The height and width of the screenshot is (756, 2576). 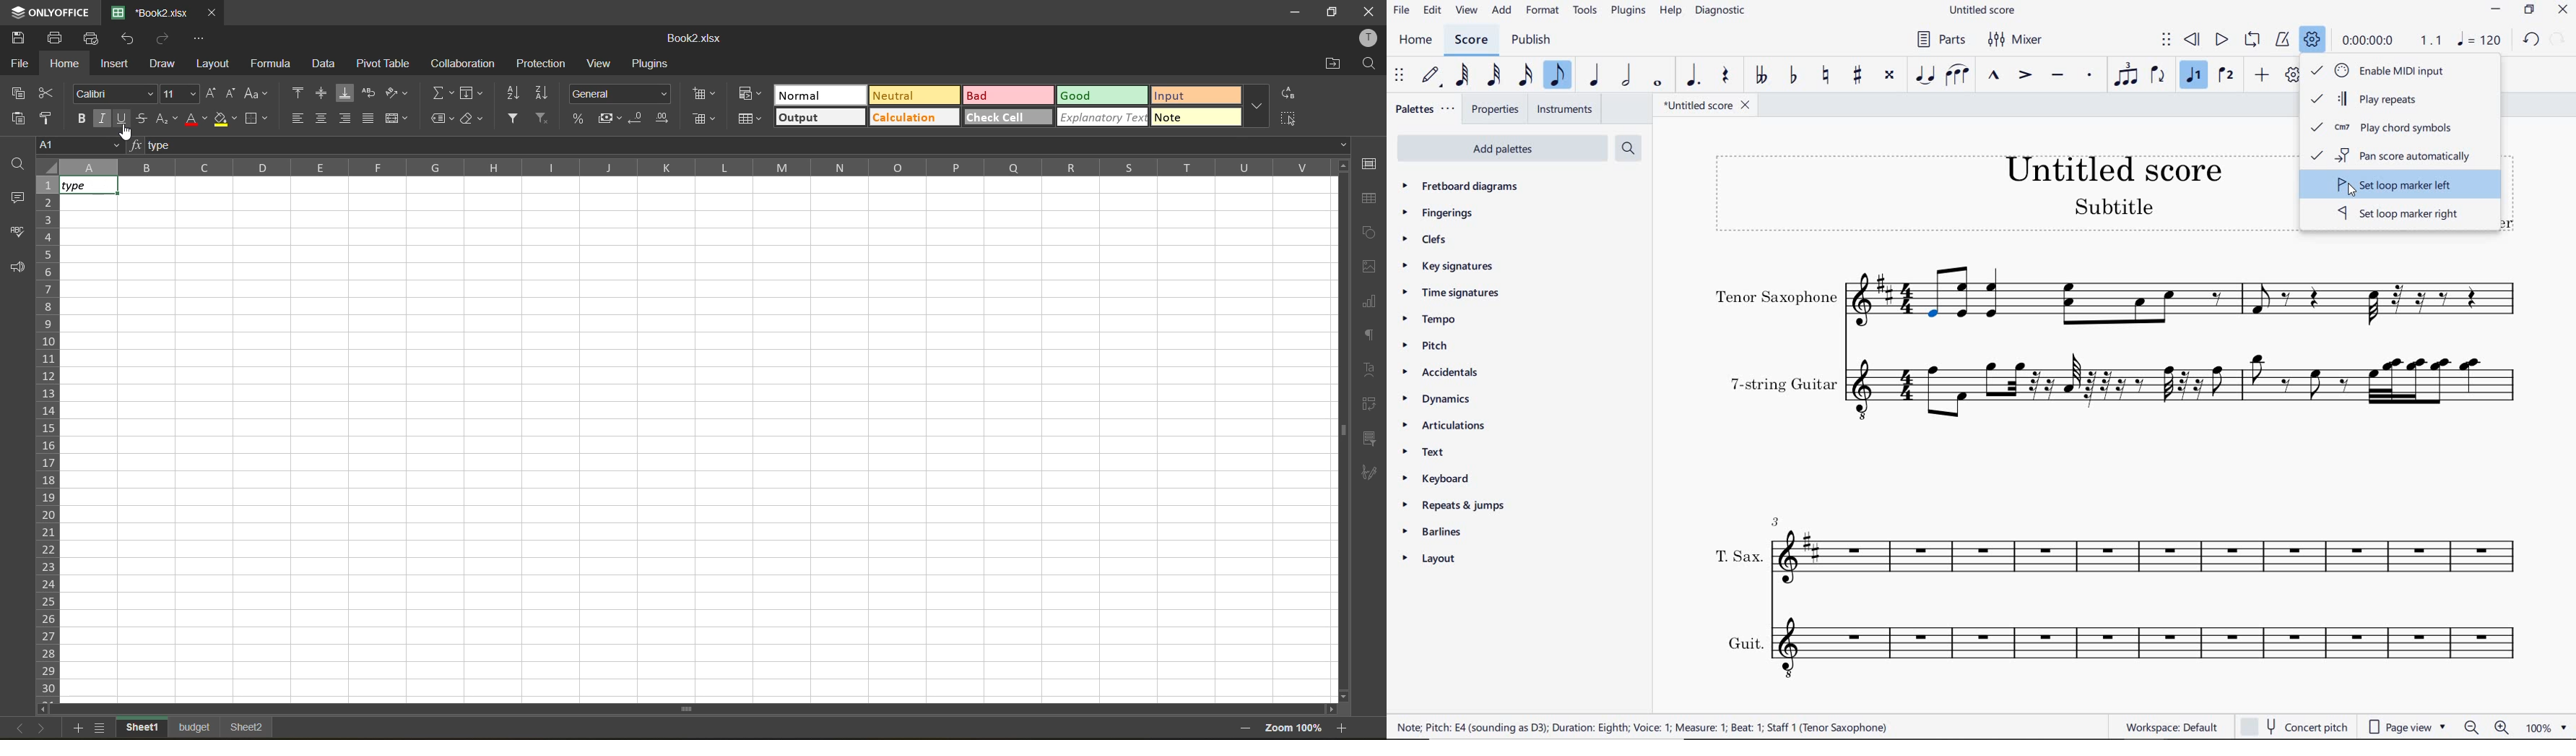 What do you see at coordinates (1761, 77) in the screenshot?
I see `TOGGLE-DOUBLE FLAT` at bounding box center [1761, 77].